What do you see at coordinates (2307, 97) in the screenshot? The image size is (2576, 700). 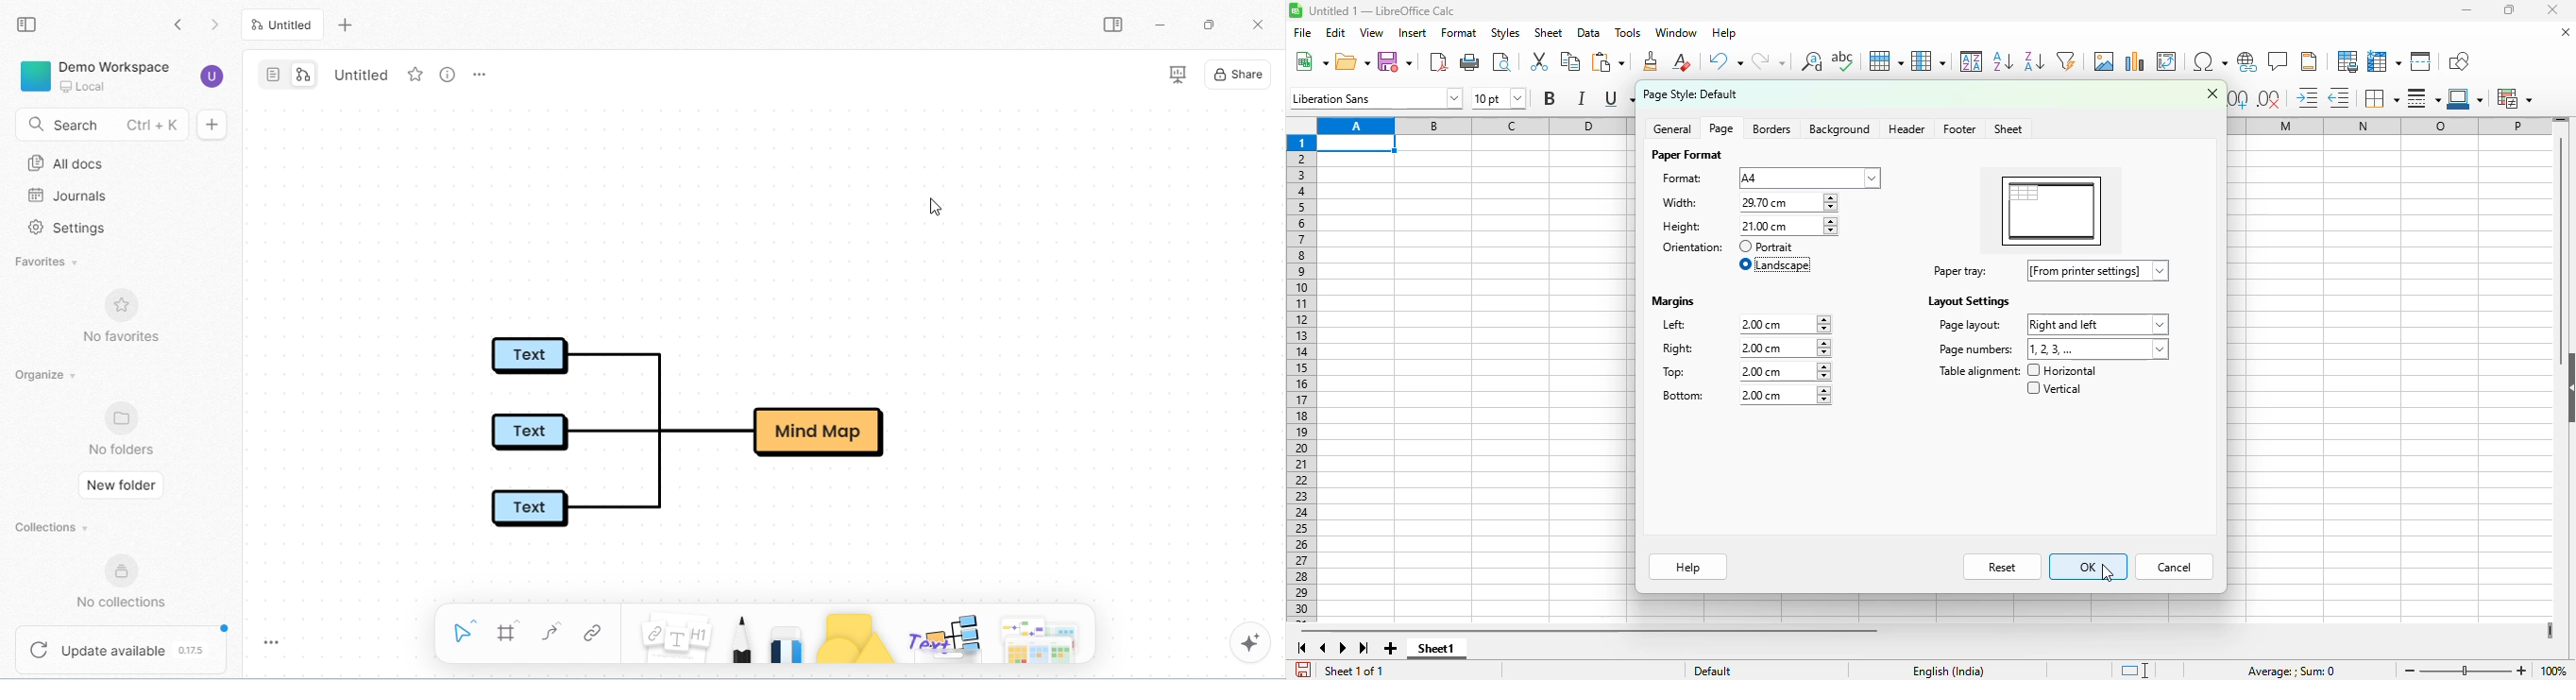 I see `increase indent` at bounding box center [2307, 97].